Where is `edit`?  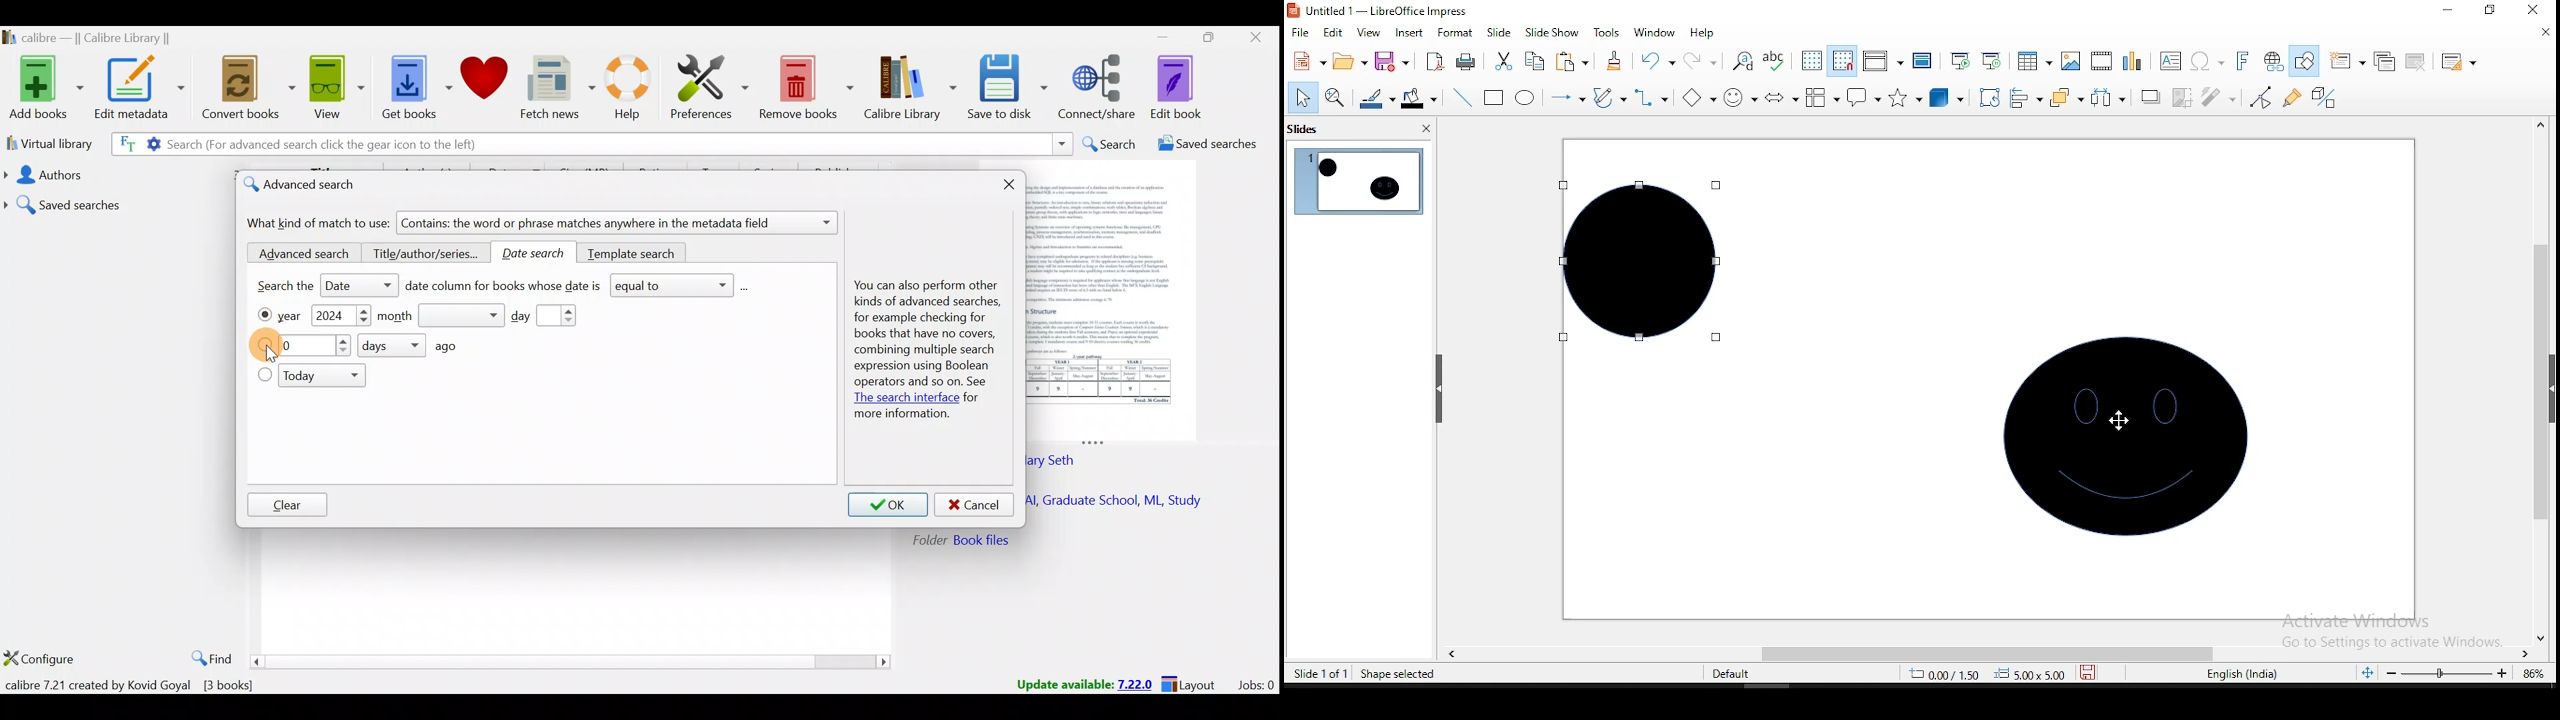
edit is located at coordinates (1335, 33).